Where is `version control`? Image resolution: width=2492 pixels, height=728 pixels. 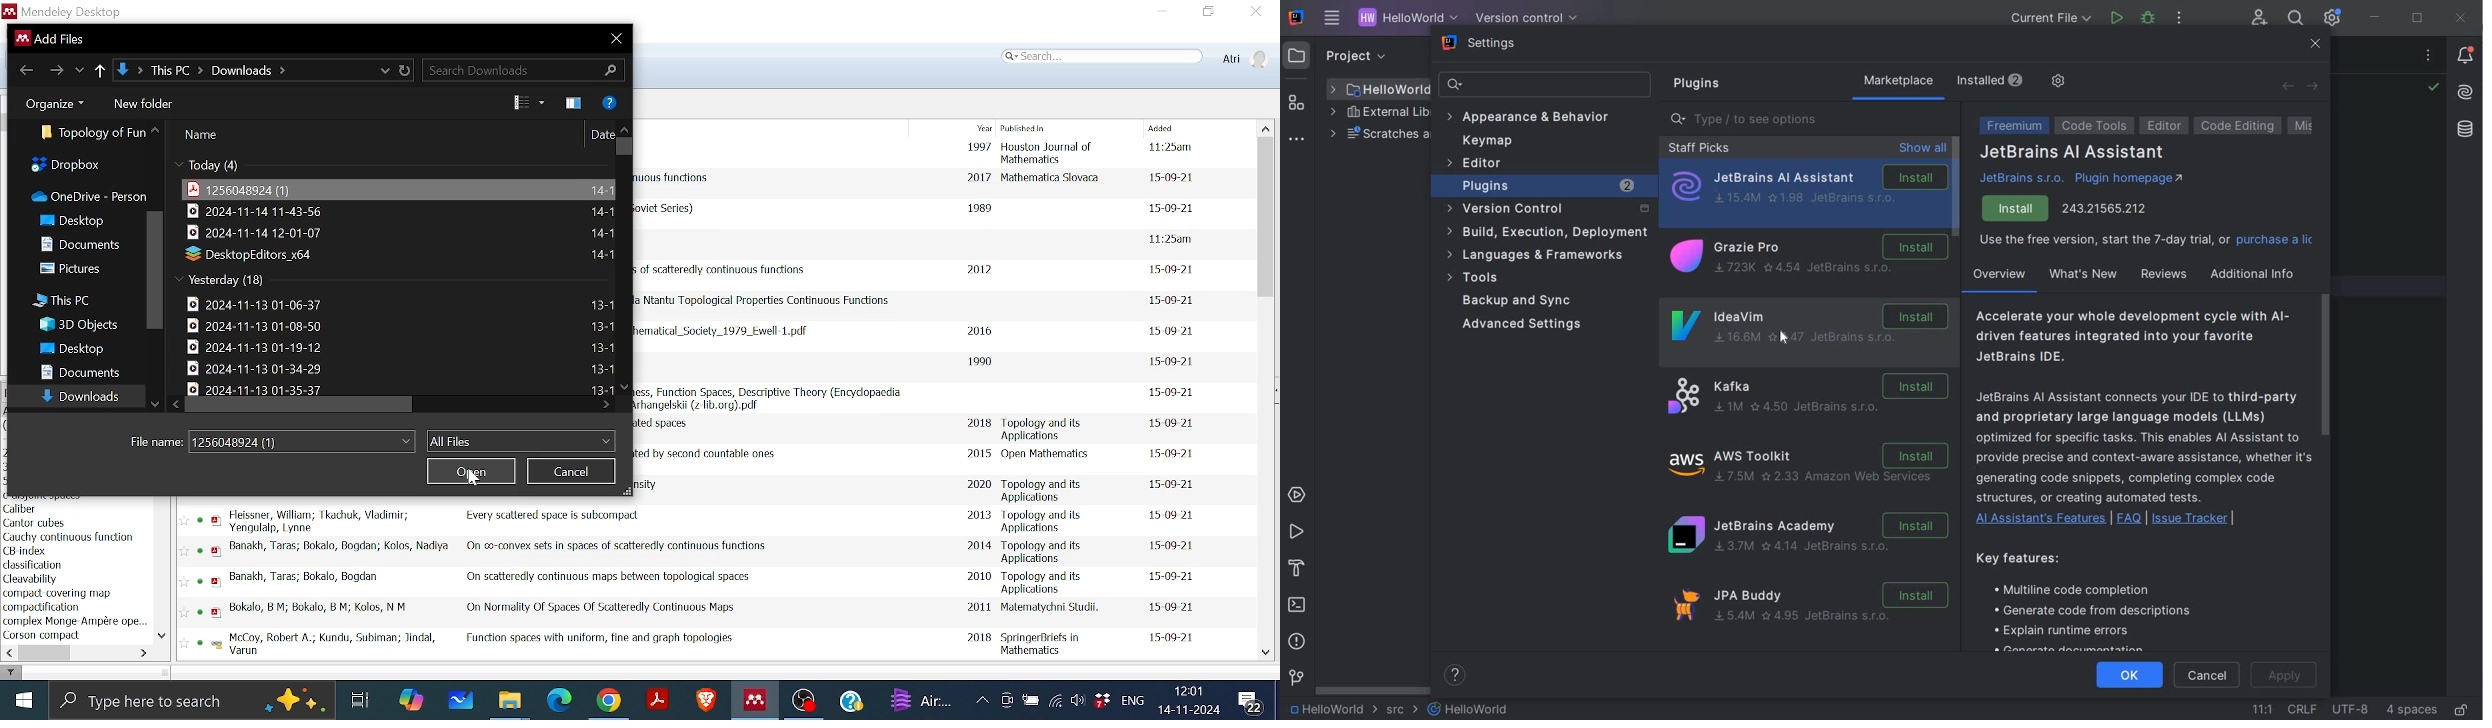 version control is located at coordinates (1545, 209).